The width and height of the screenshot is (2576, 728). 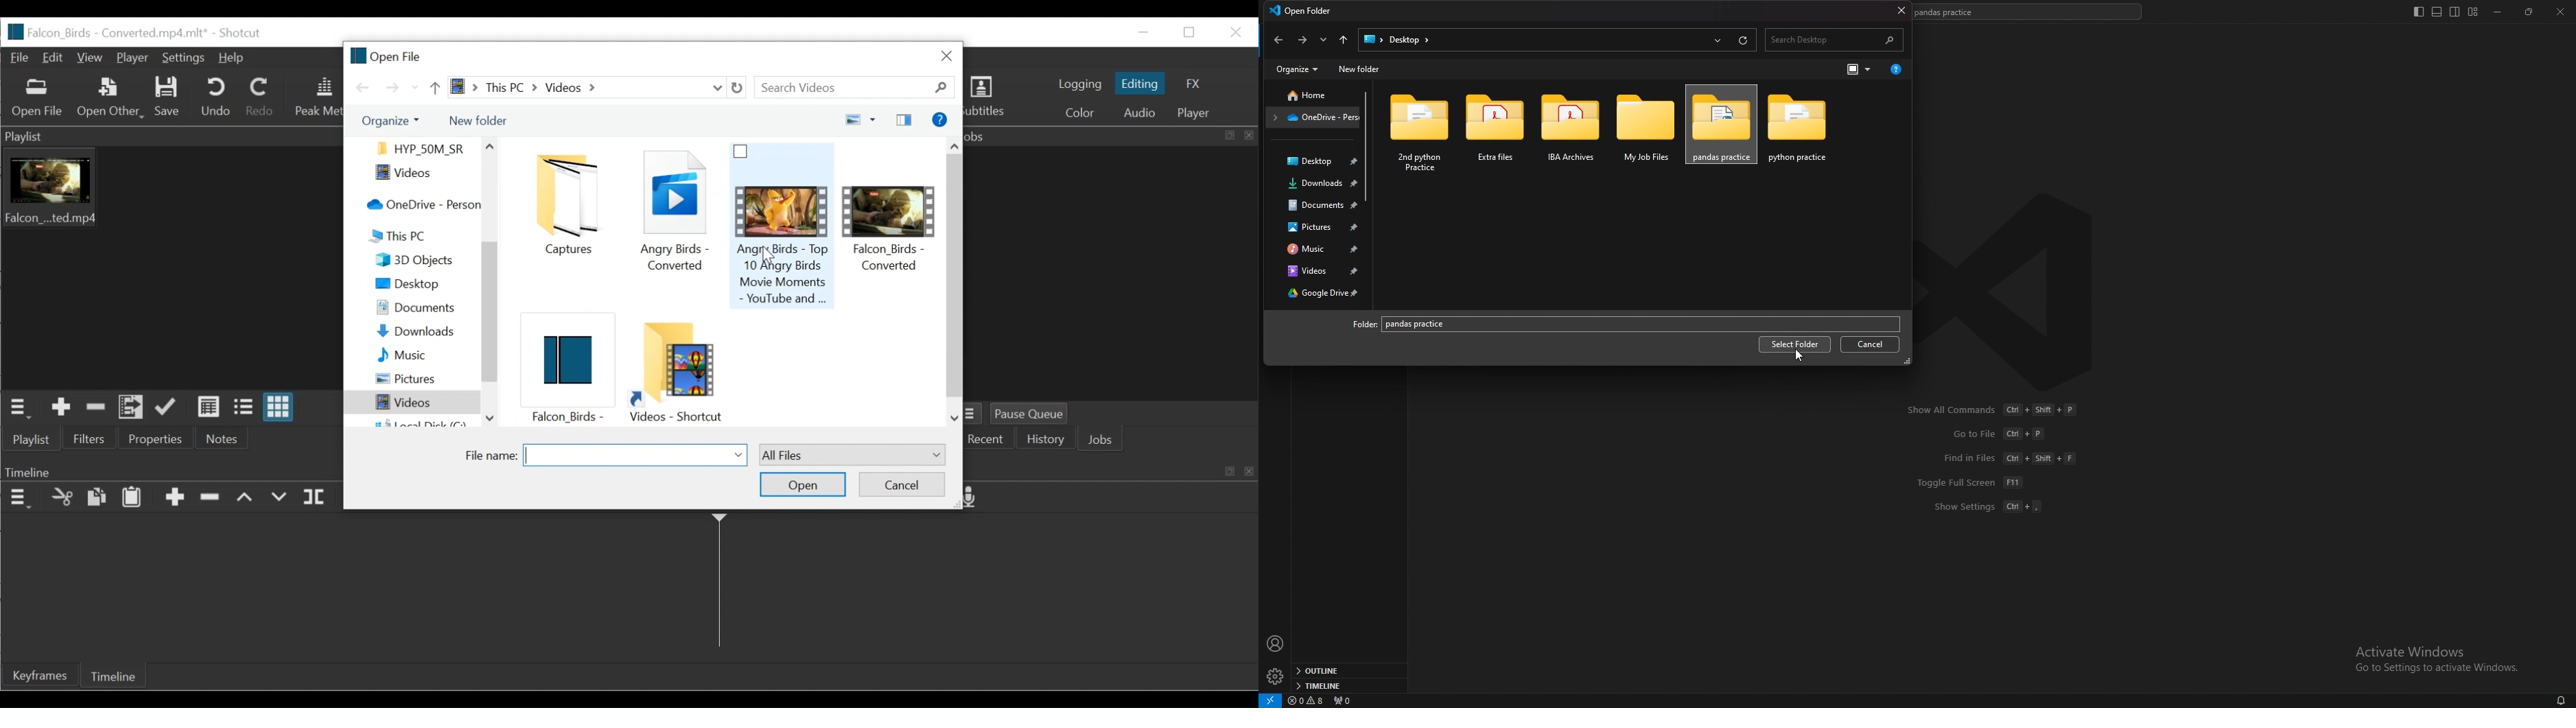 What do you see at coordinates (2560, 12) in the screenshot?
I see `close` at bounding box center [2560, 12].